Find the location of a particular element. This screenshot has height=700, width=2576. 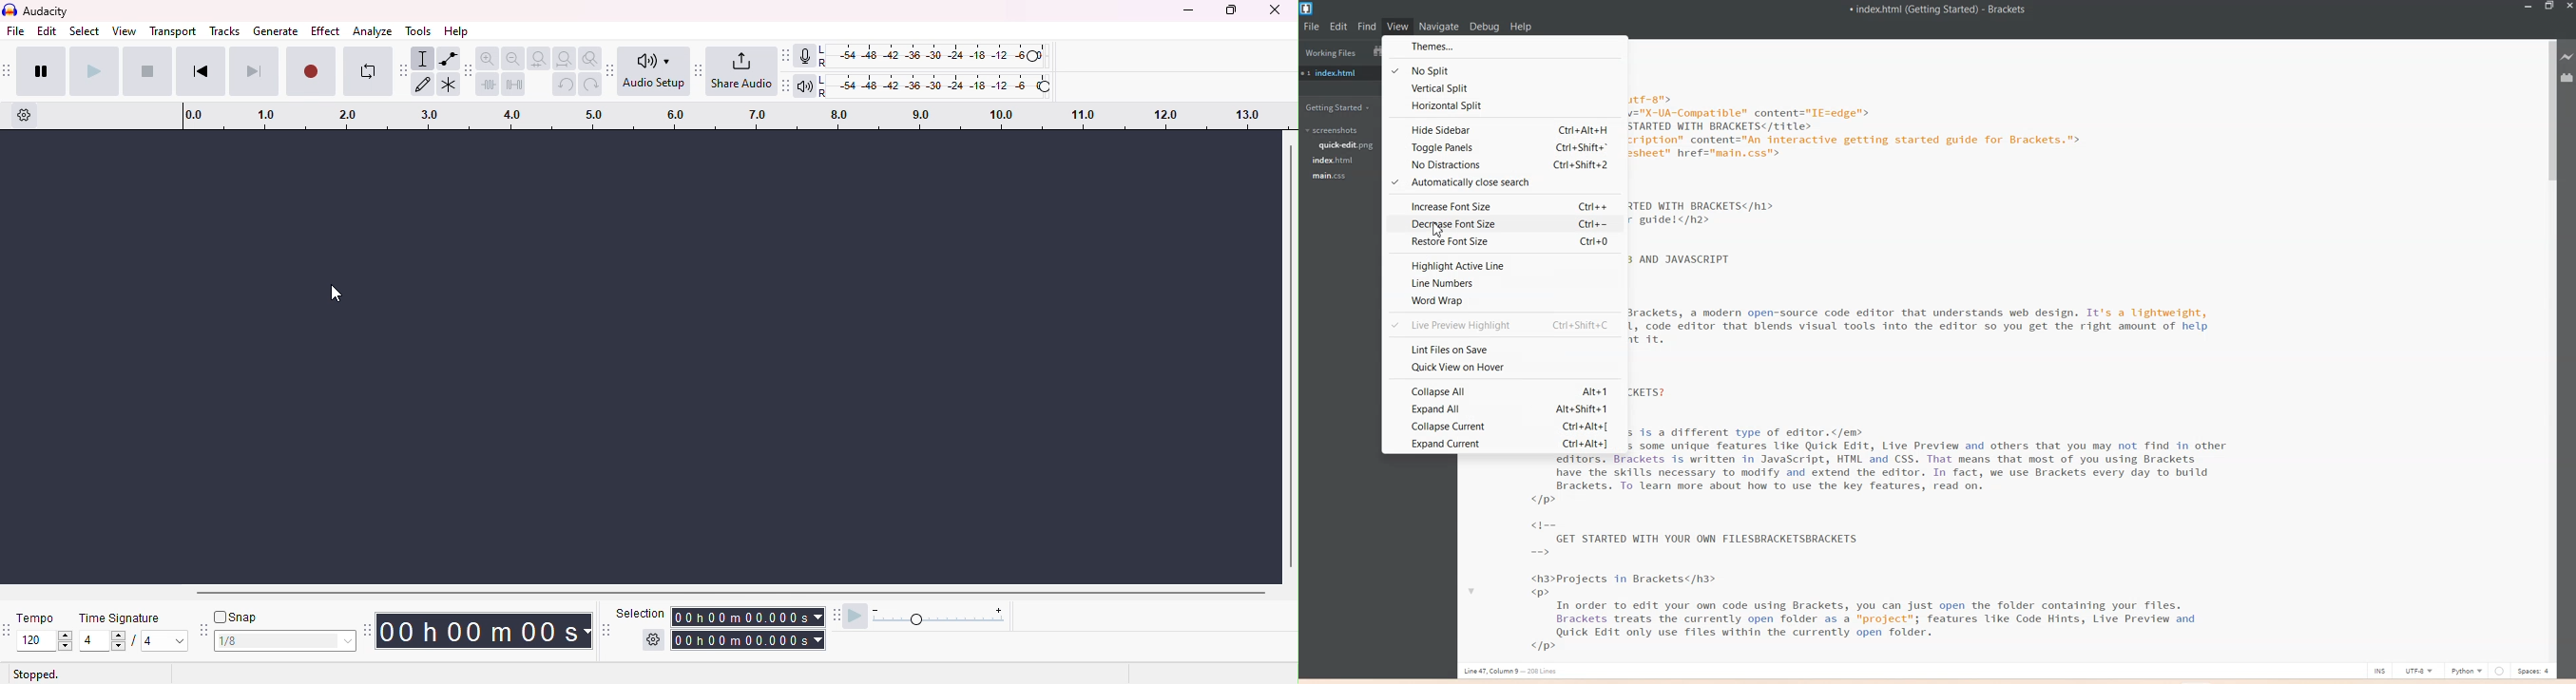

help is located at coordinates (455, 30).